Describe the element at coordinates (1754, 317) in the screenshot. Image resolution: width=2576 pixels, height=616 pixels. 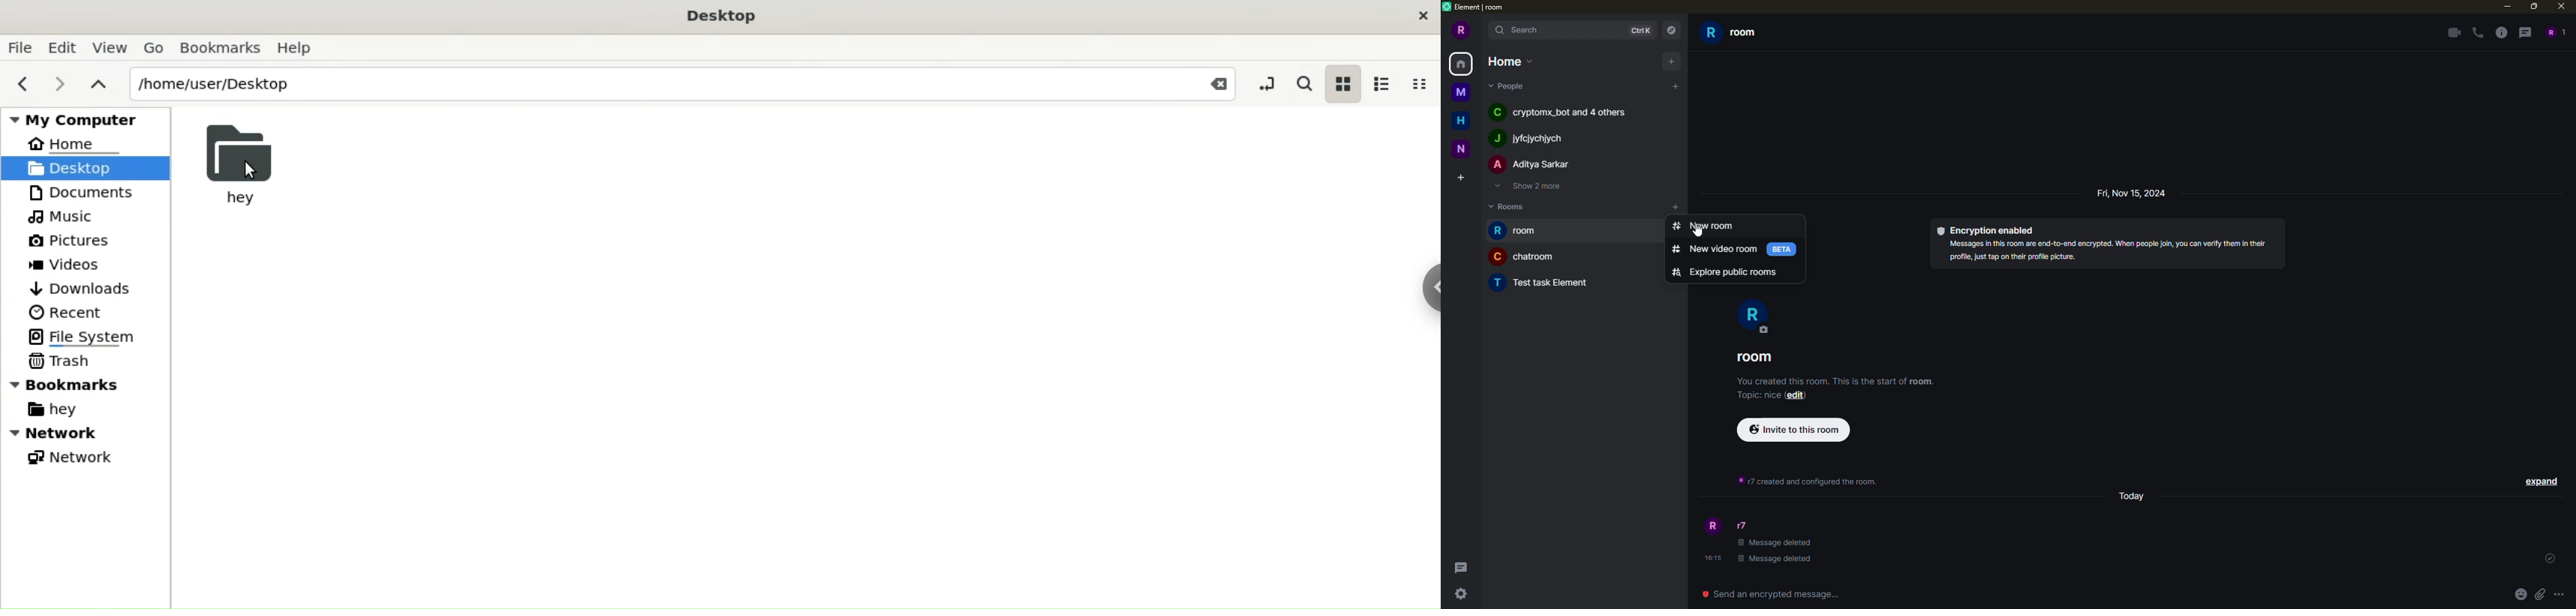
I see `profile` at that location.